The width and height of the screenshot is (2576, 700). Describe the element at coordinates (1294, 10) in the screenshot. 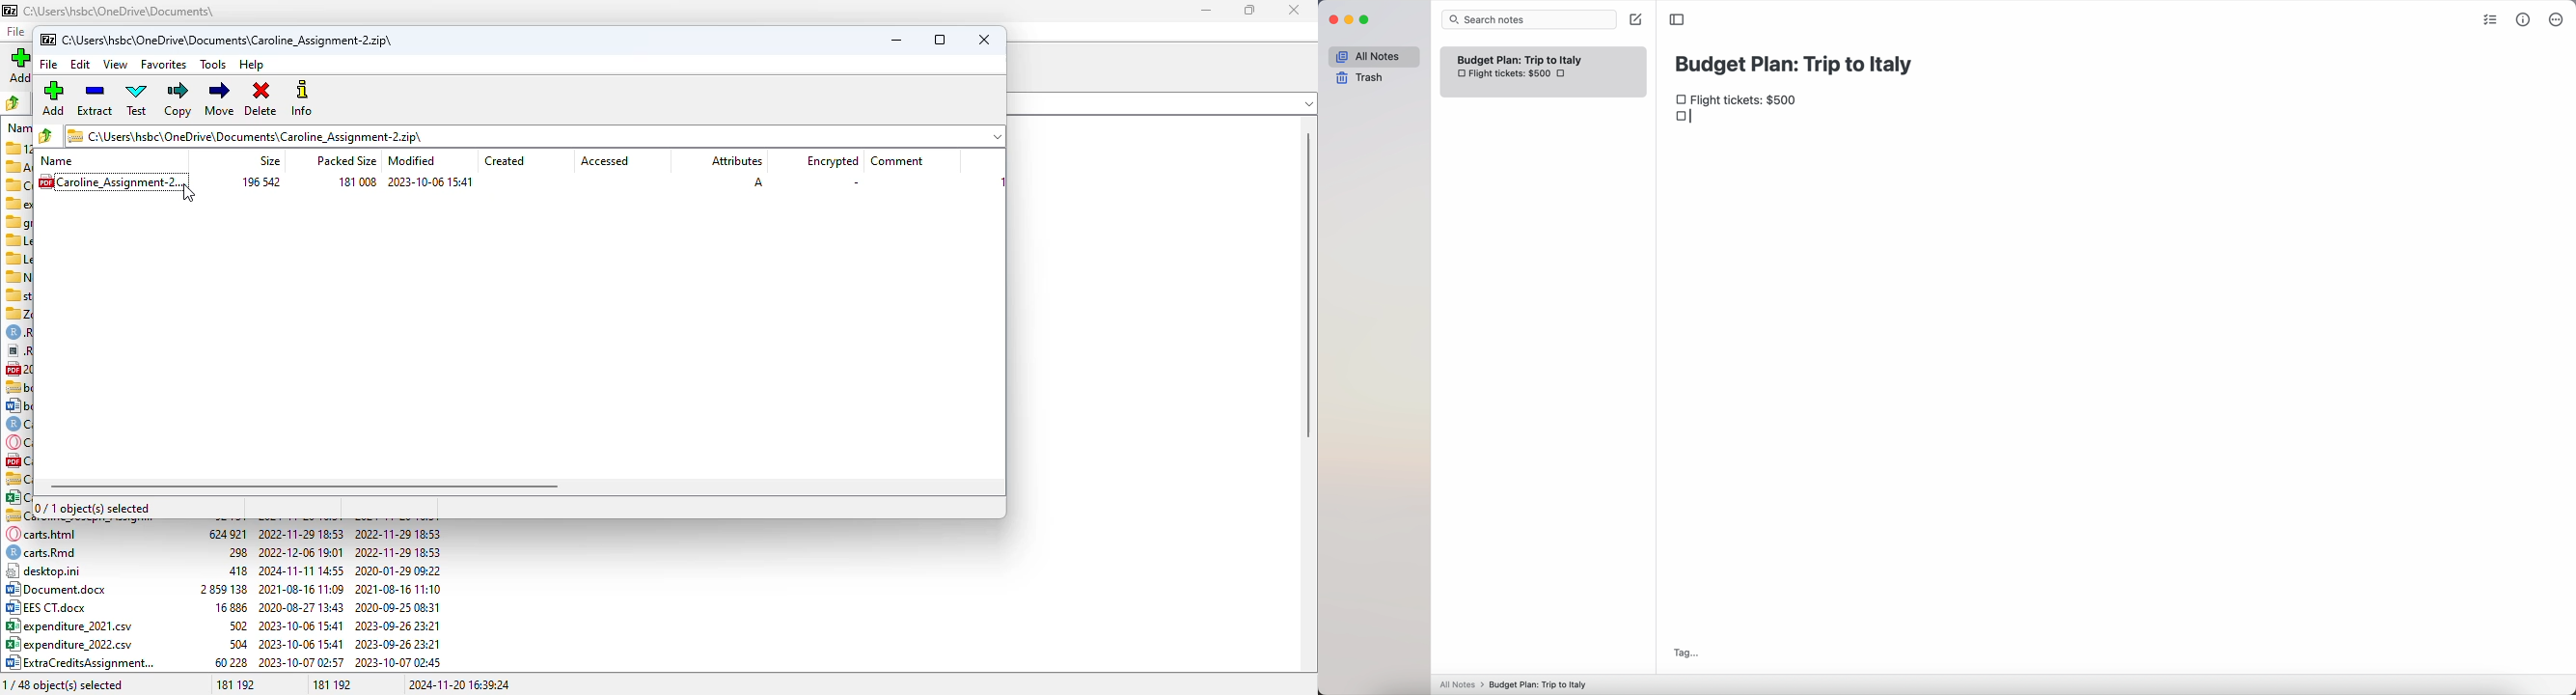

I see `close` at that location.